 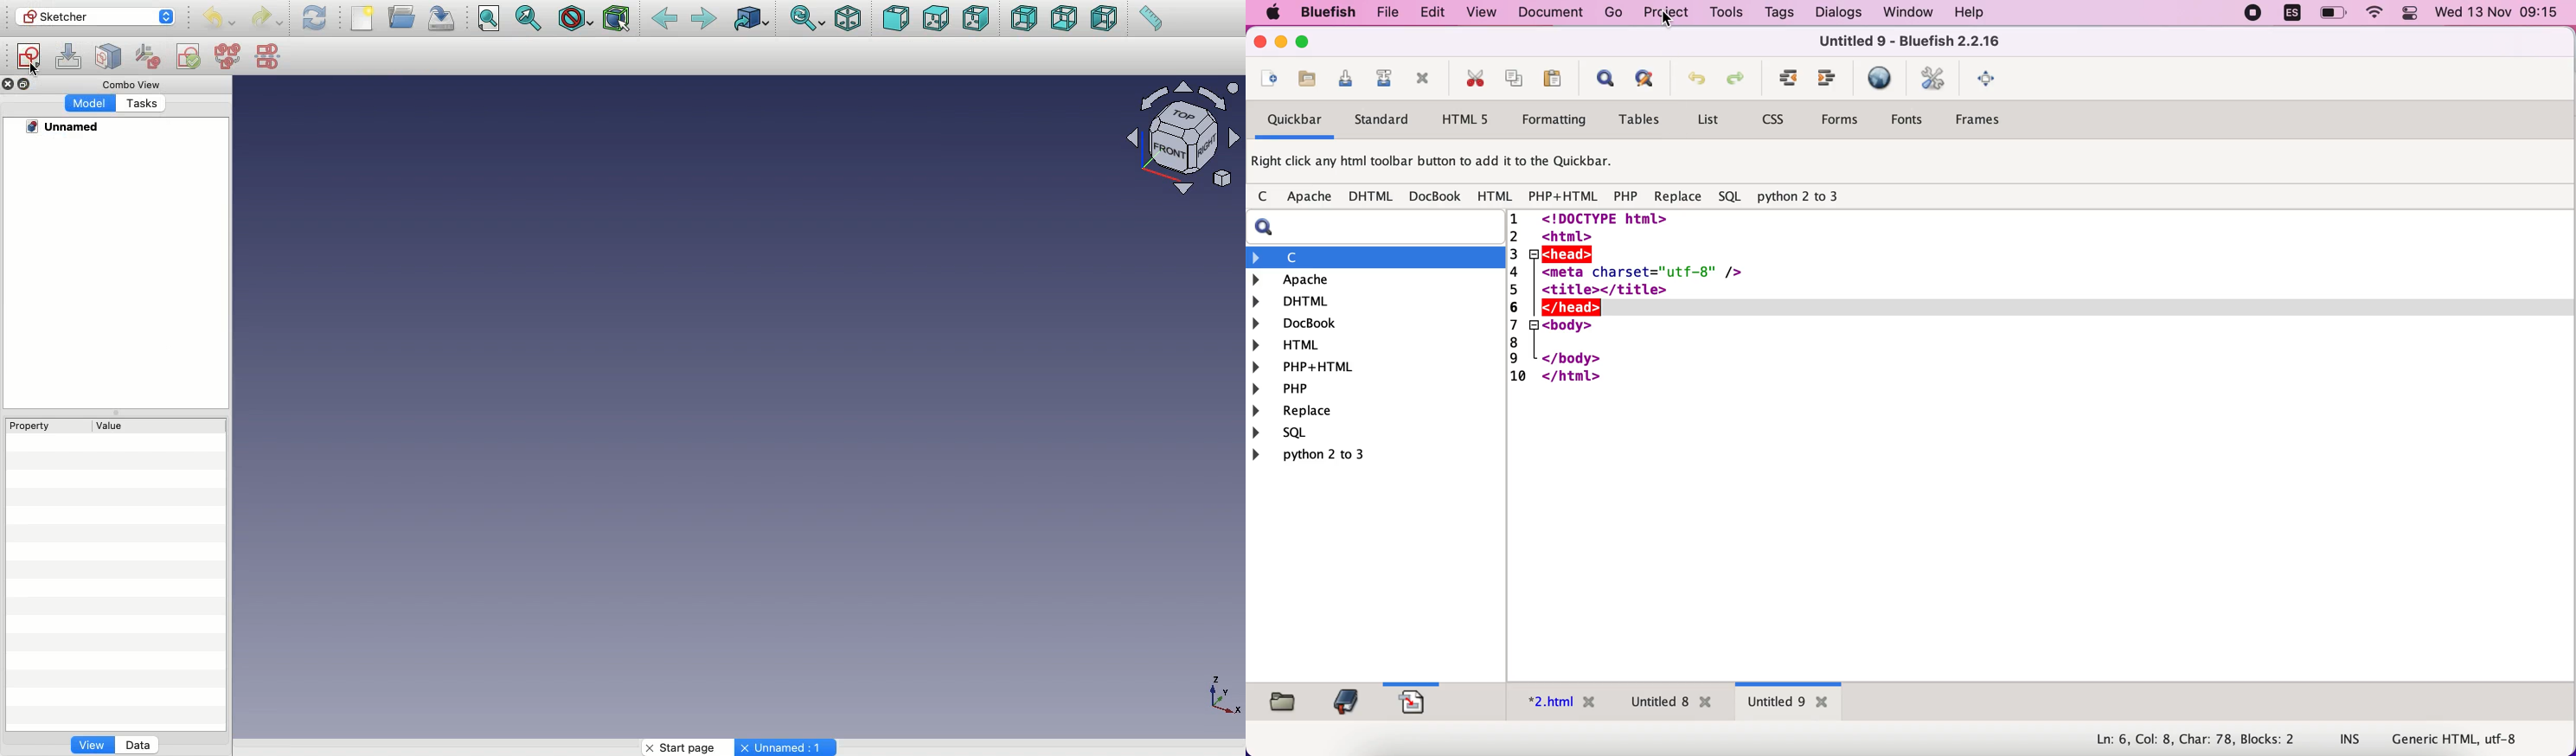 What do you see at coordinates (1669, 19) in the screenshot?
I see `cursor` at bounding box center [1669, 19].